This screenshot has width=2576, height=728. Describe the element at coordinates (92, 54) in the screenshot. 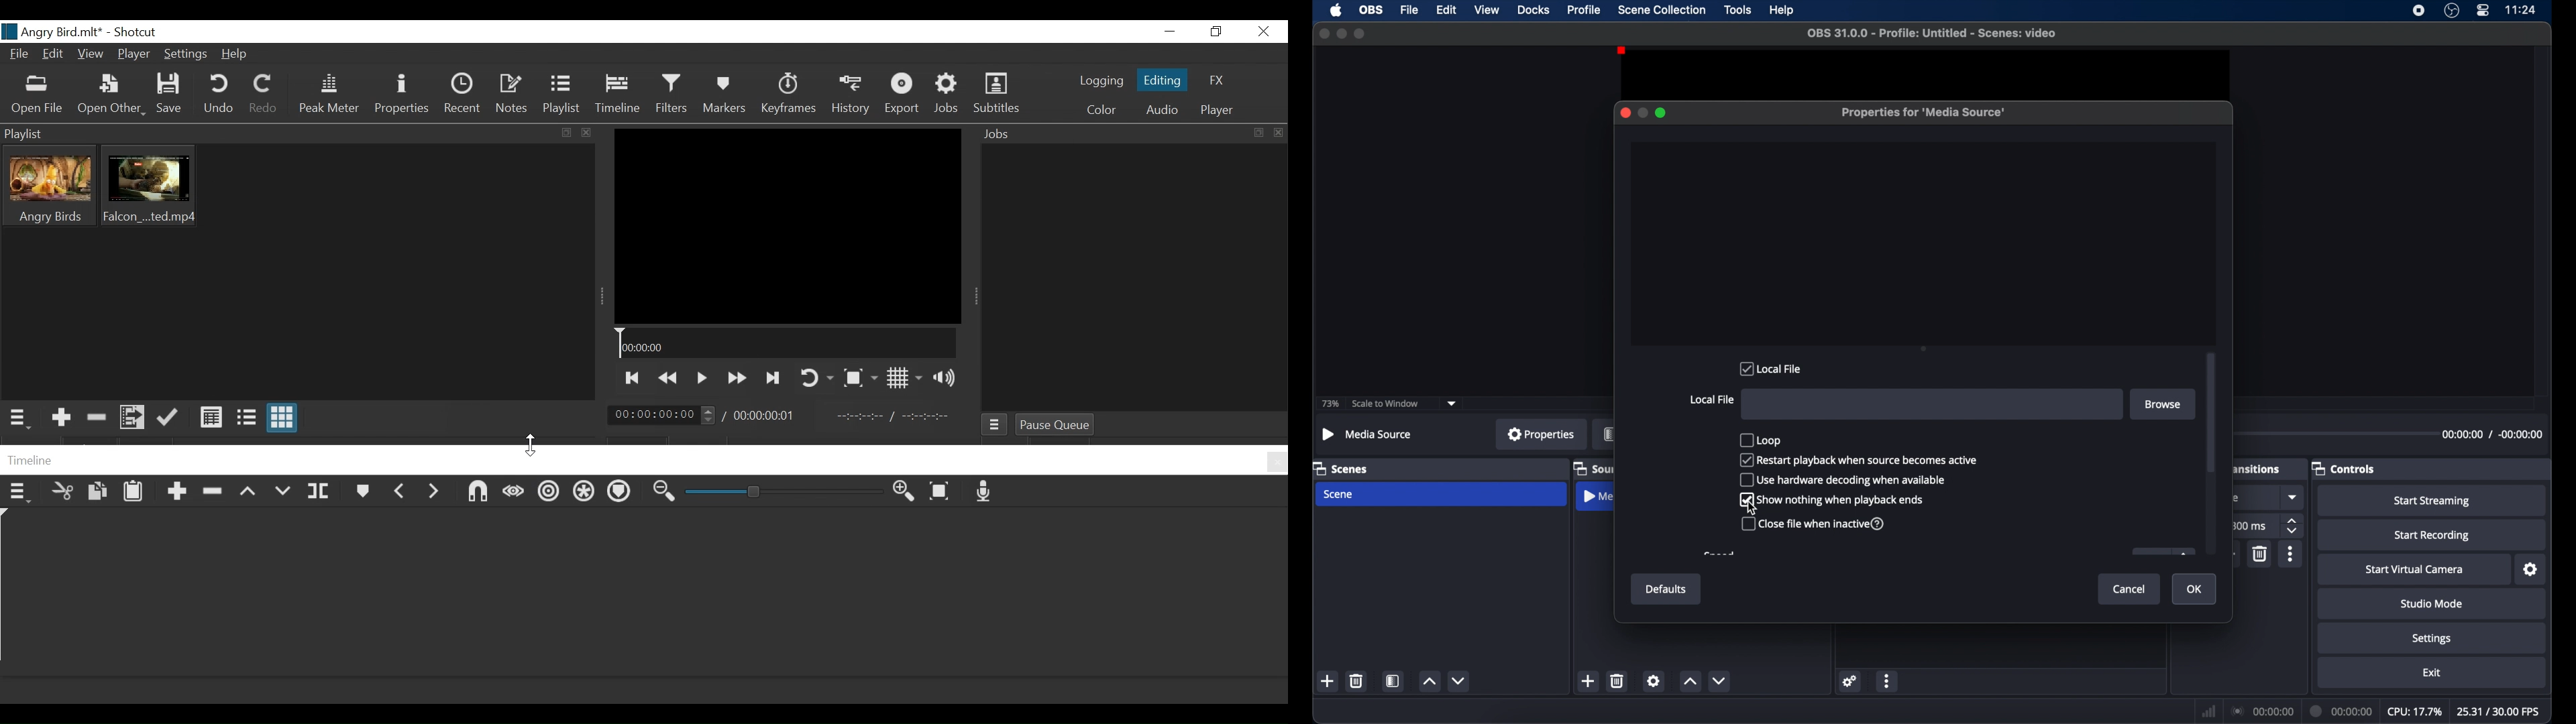

I see `View` at that location.